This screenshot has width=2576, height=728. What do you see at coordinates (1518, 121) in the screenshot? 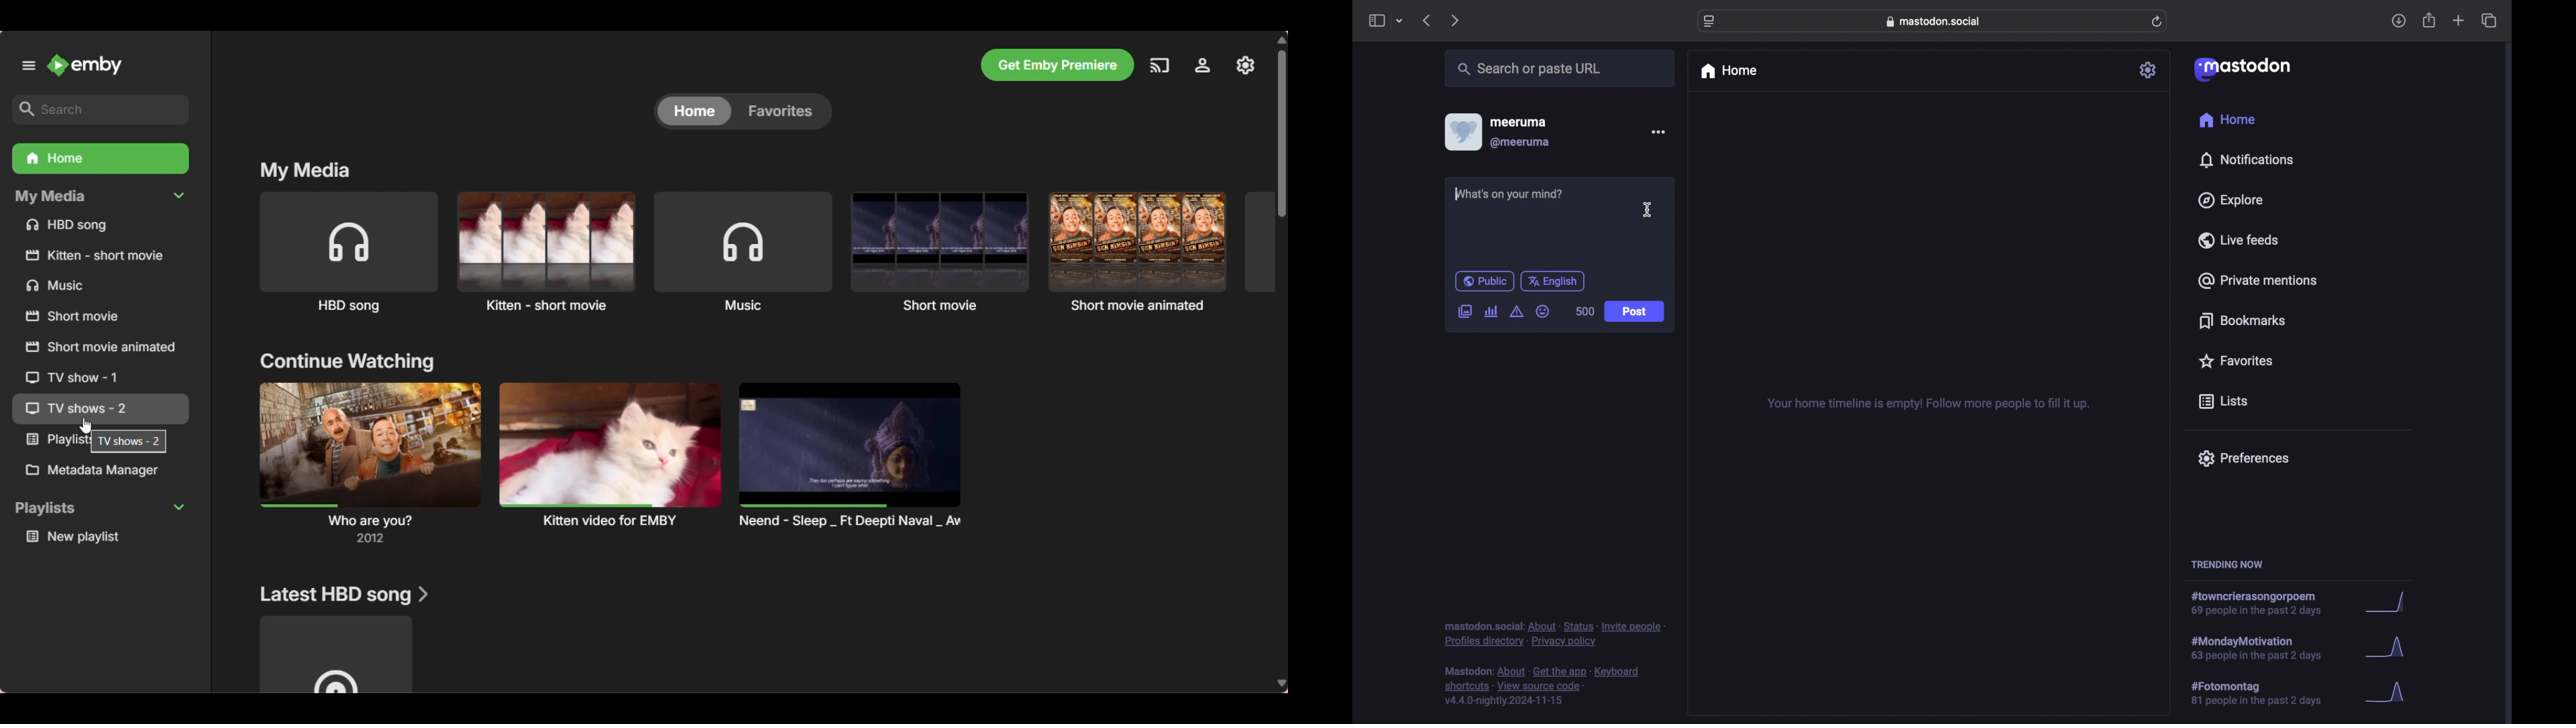
I see `meeruma` at bounding box center [1518, 121].